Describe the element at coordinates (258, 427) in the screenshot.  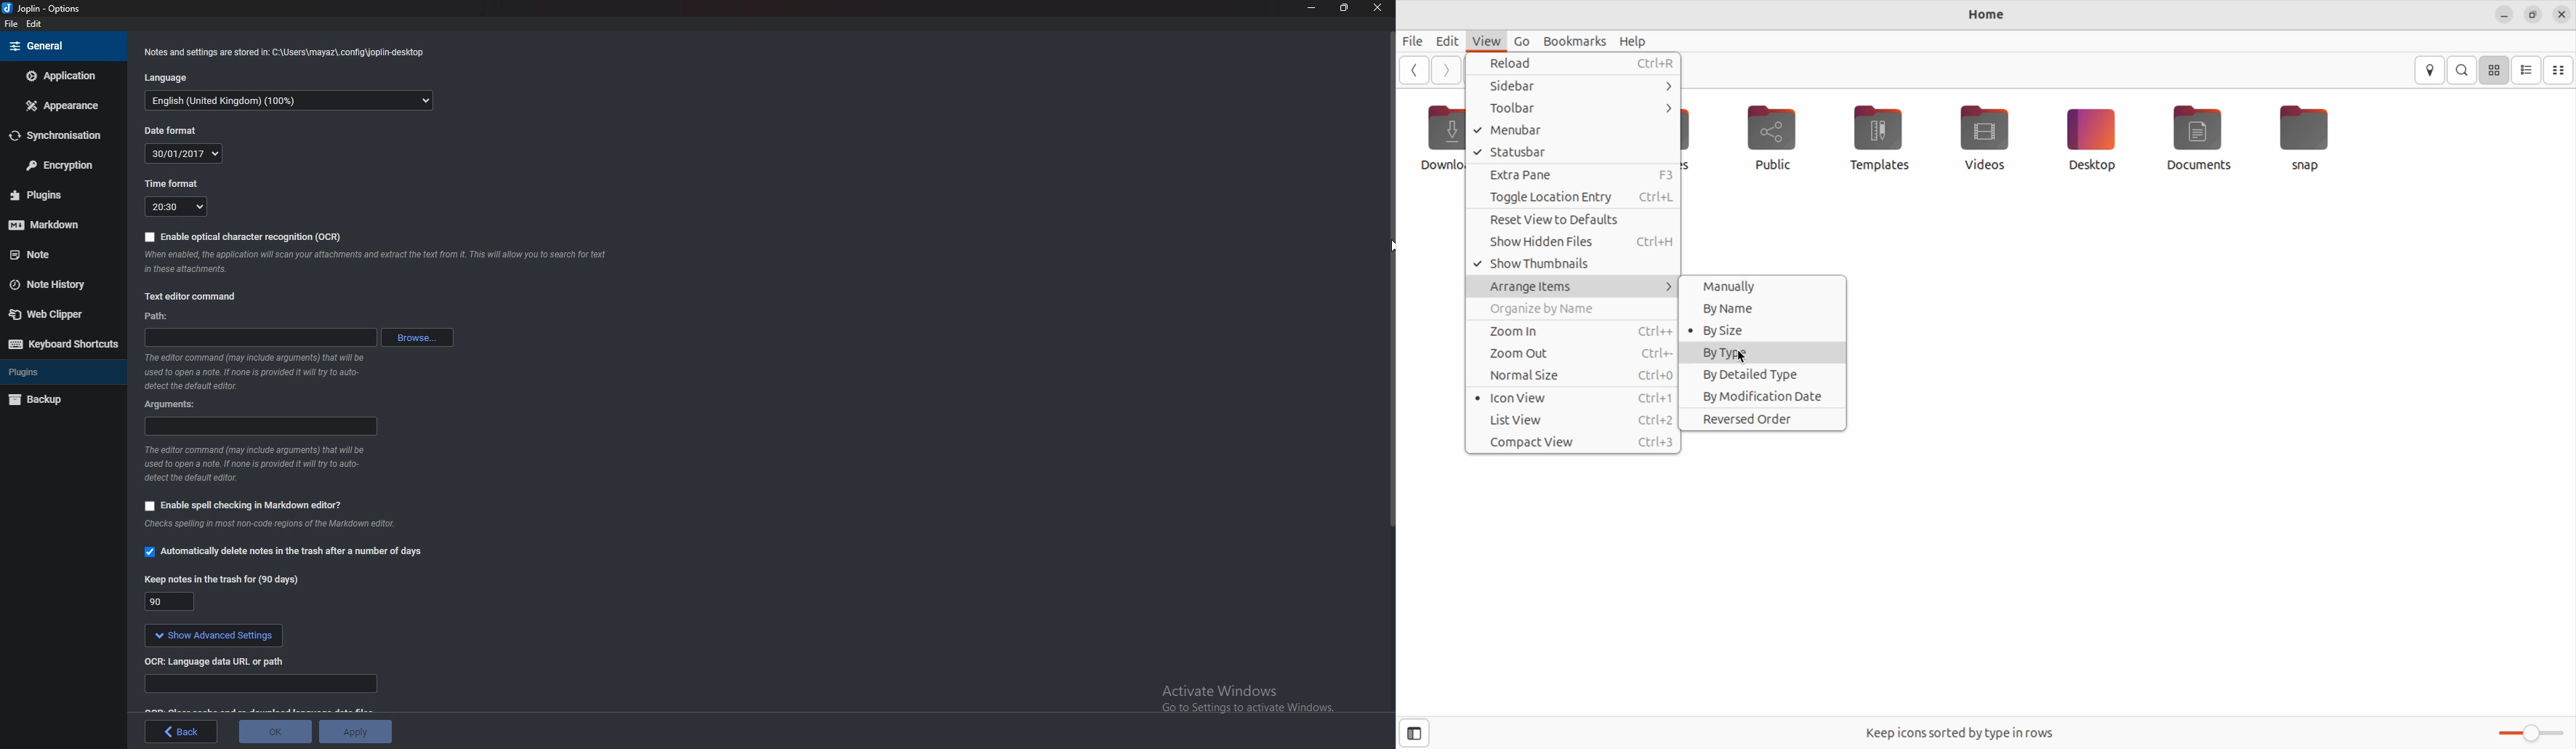
I see `arguments` at that location.